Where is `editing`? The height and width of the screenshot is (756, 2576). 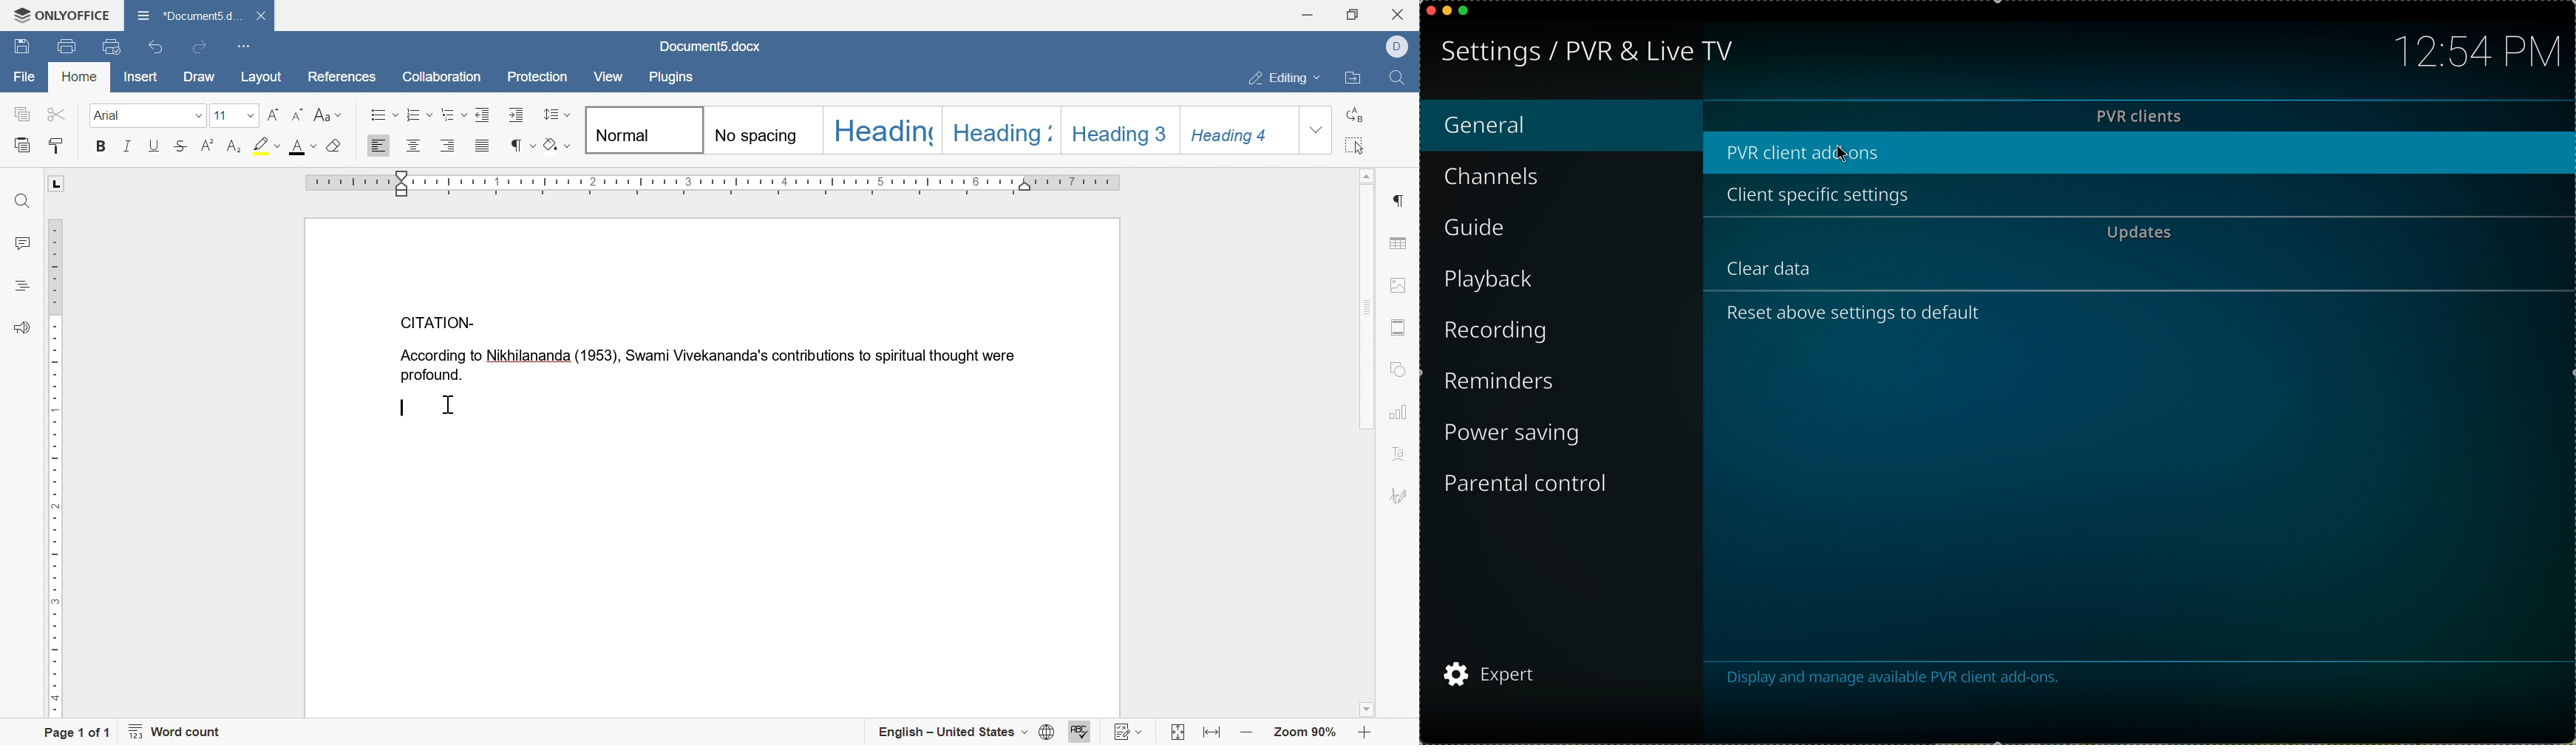
editing is located at coordinates (1281, 78).